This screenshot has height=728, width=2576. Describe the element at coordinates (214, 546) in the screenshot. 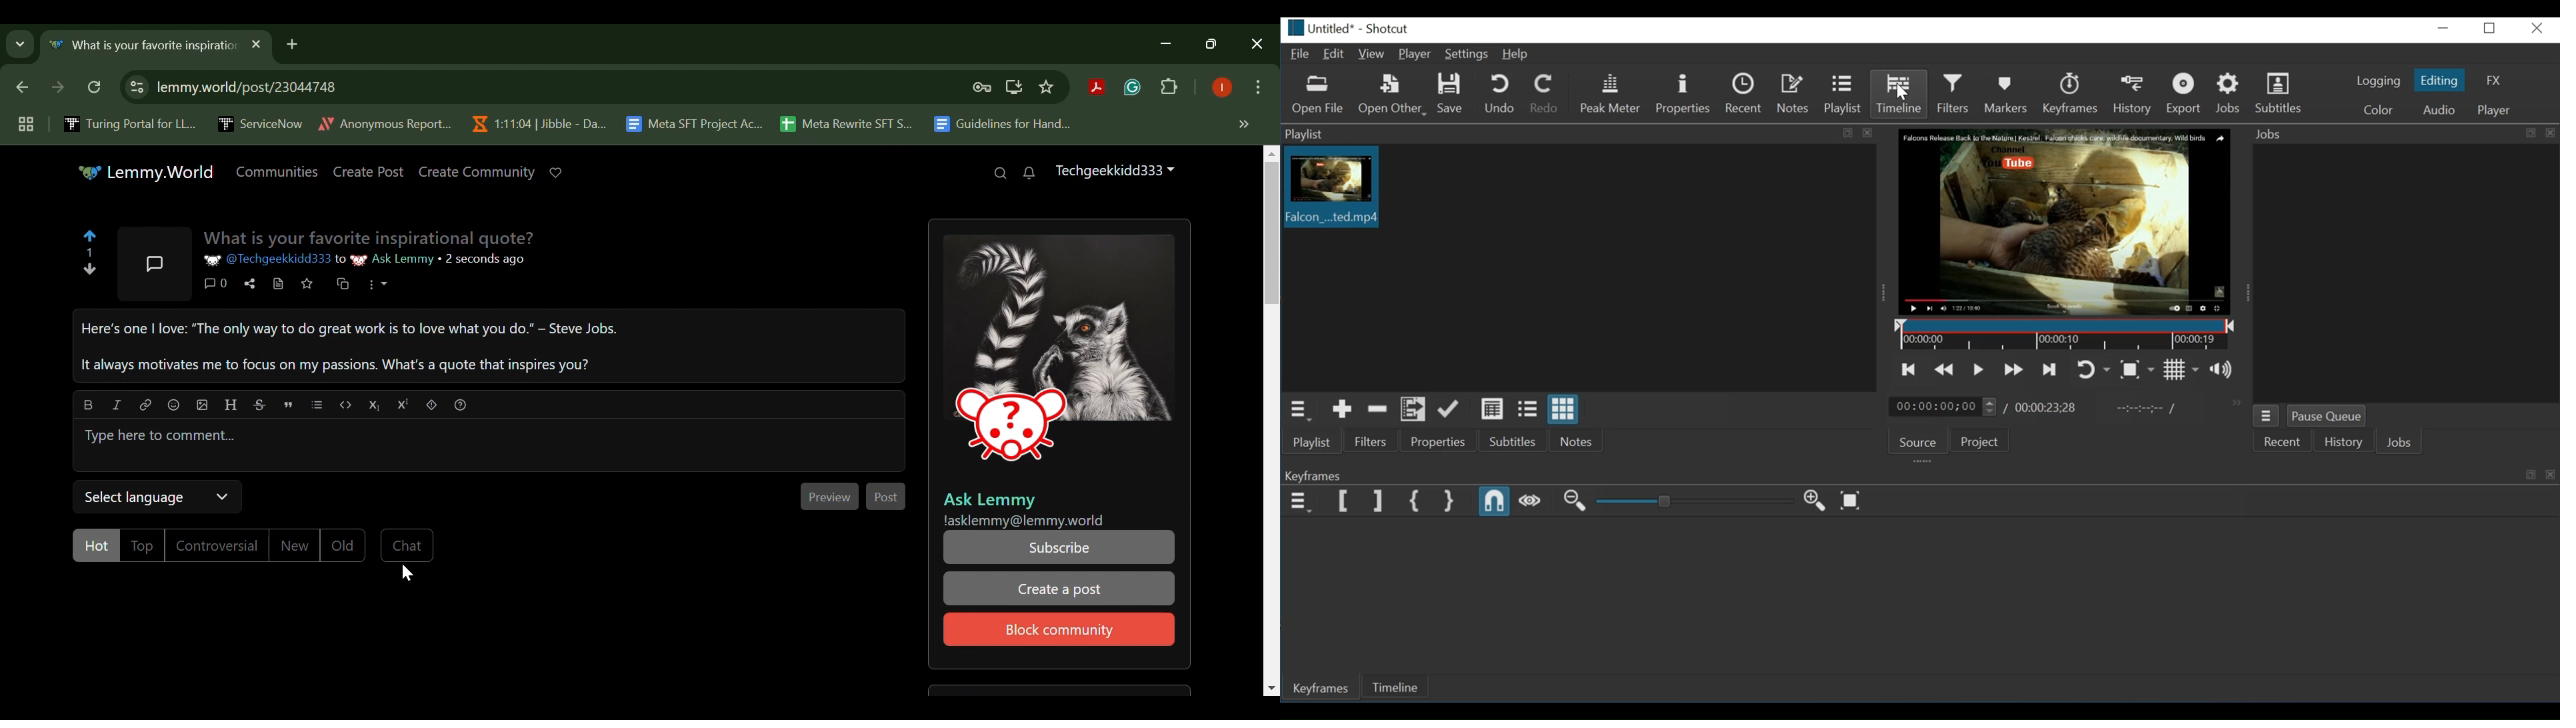

I see `Controversial` at that location.